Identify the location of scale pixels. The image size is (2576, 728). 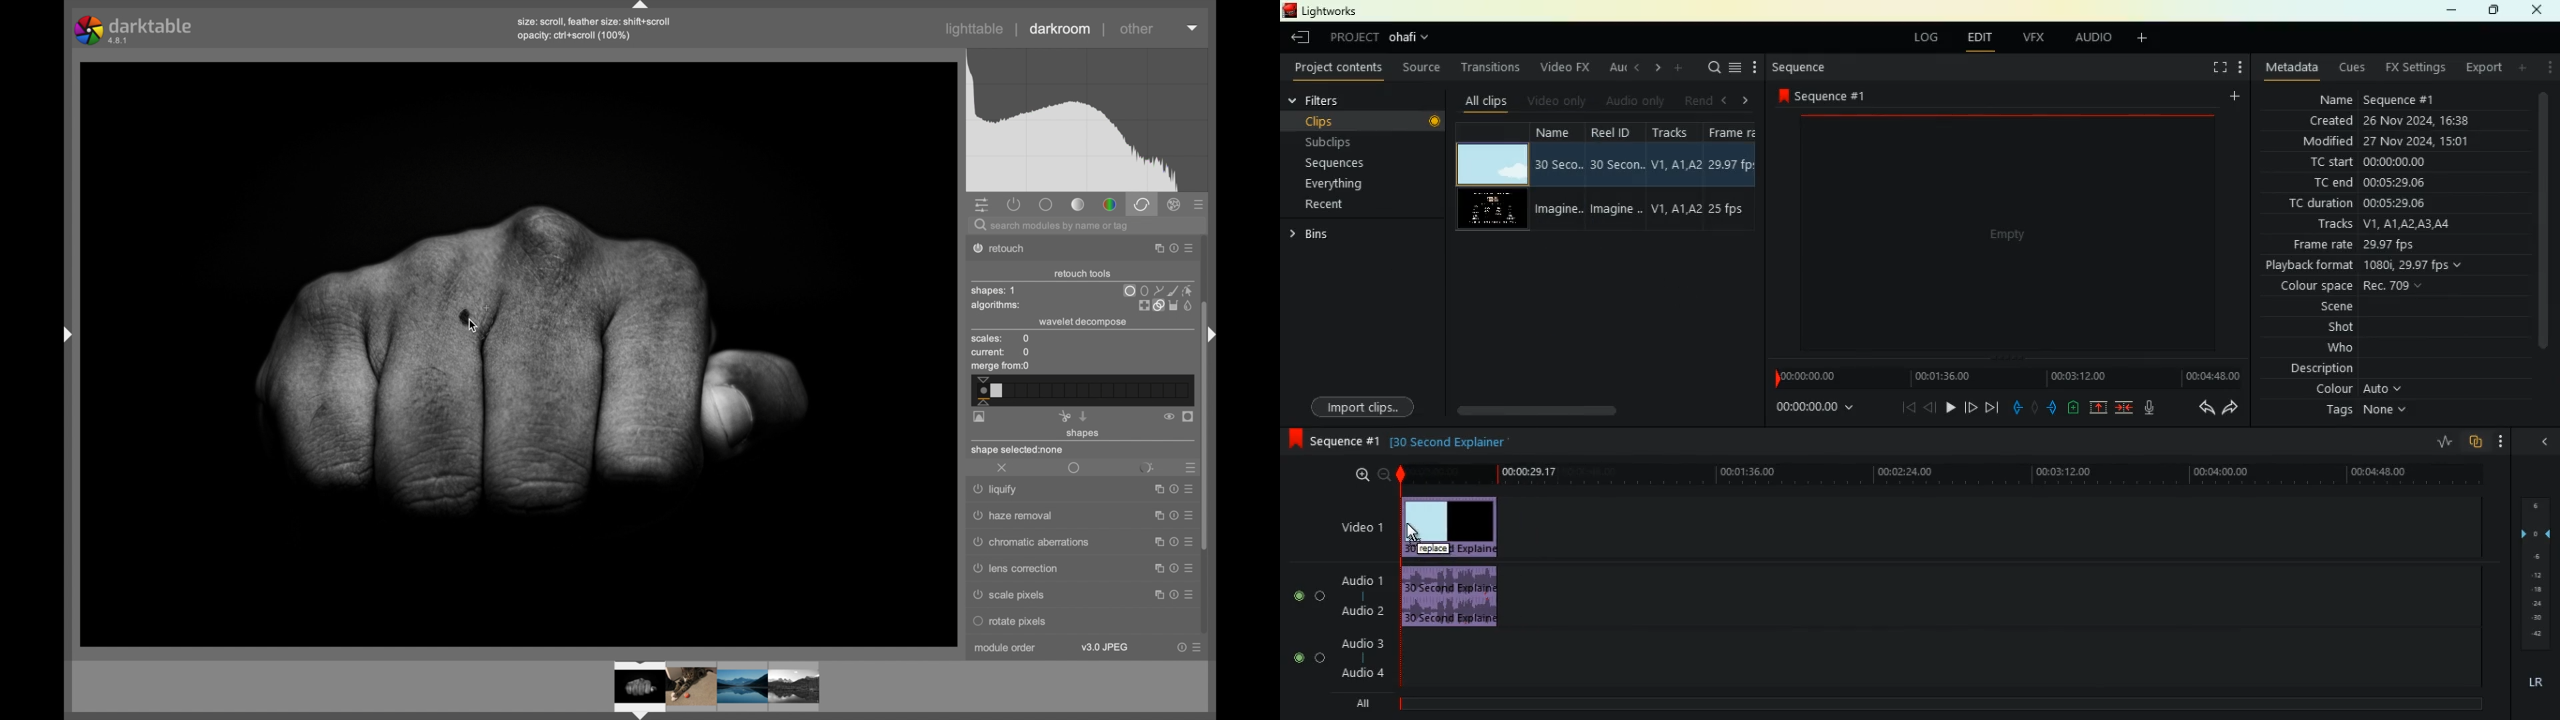
(1013, 595).